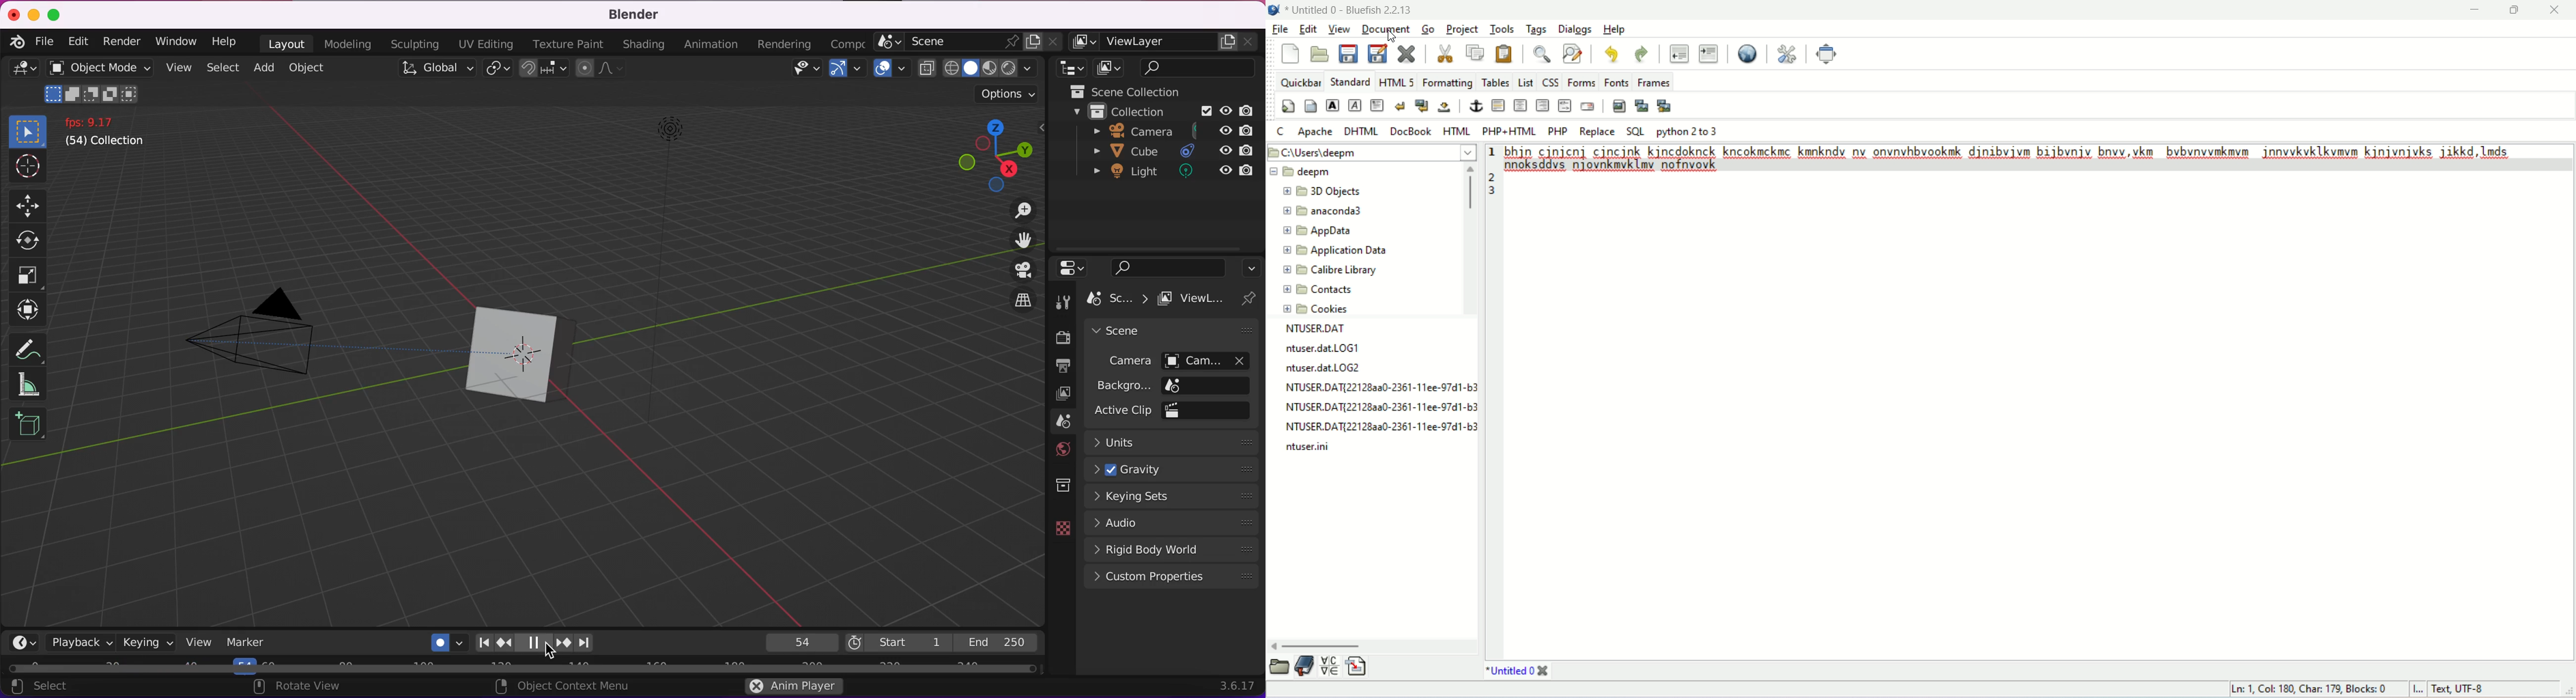 The image size is (2576, 700). I want to click on scene, so click(1115, 299).